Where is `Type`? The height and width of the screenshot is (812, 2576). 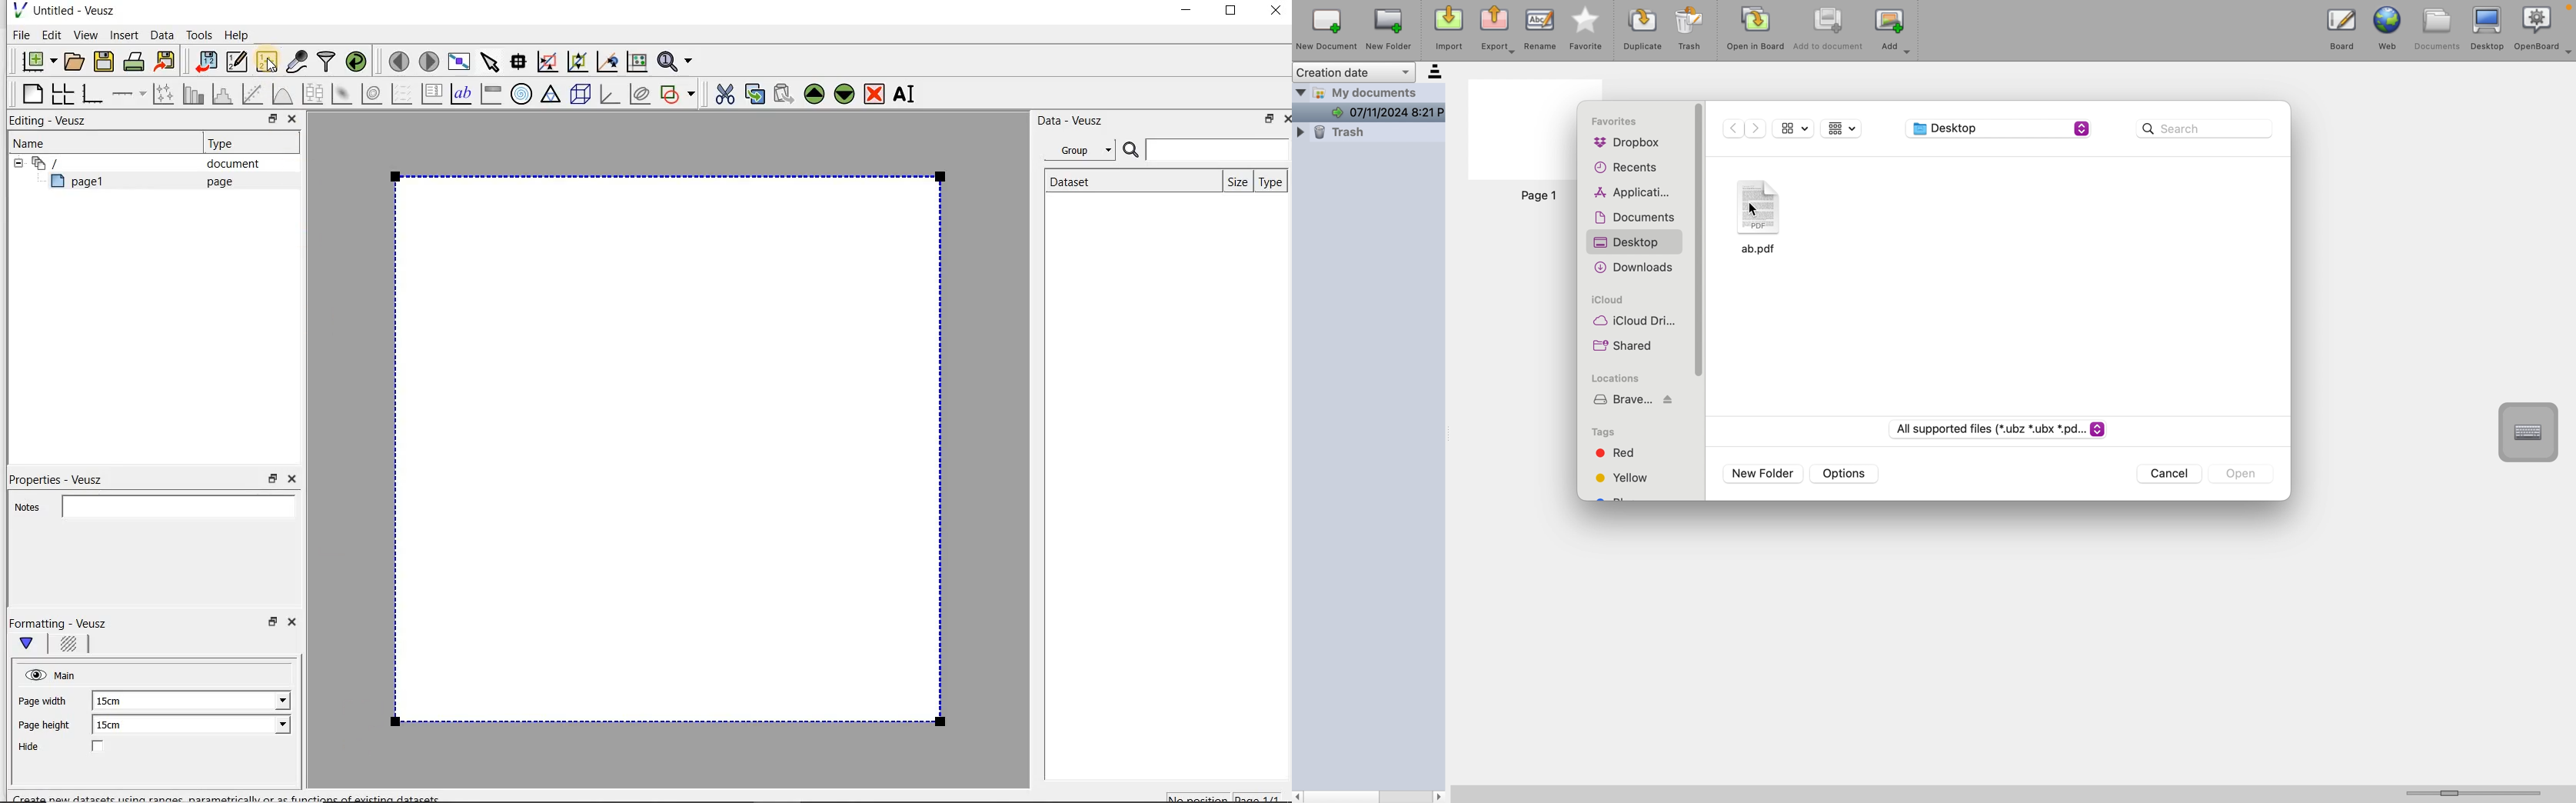
Type is located at coordinates (1271, 182).